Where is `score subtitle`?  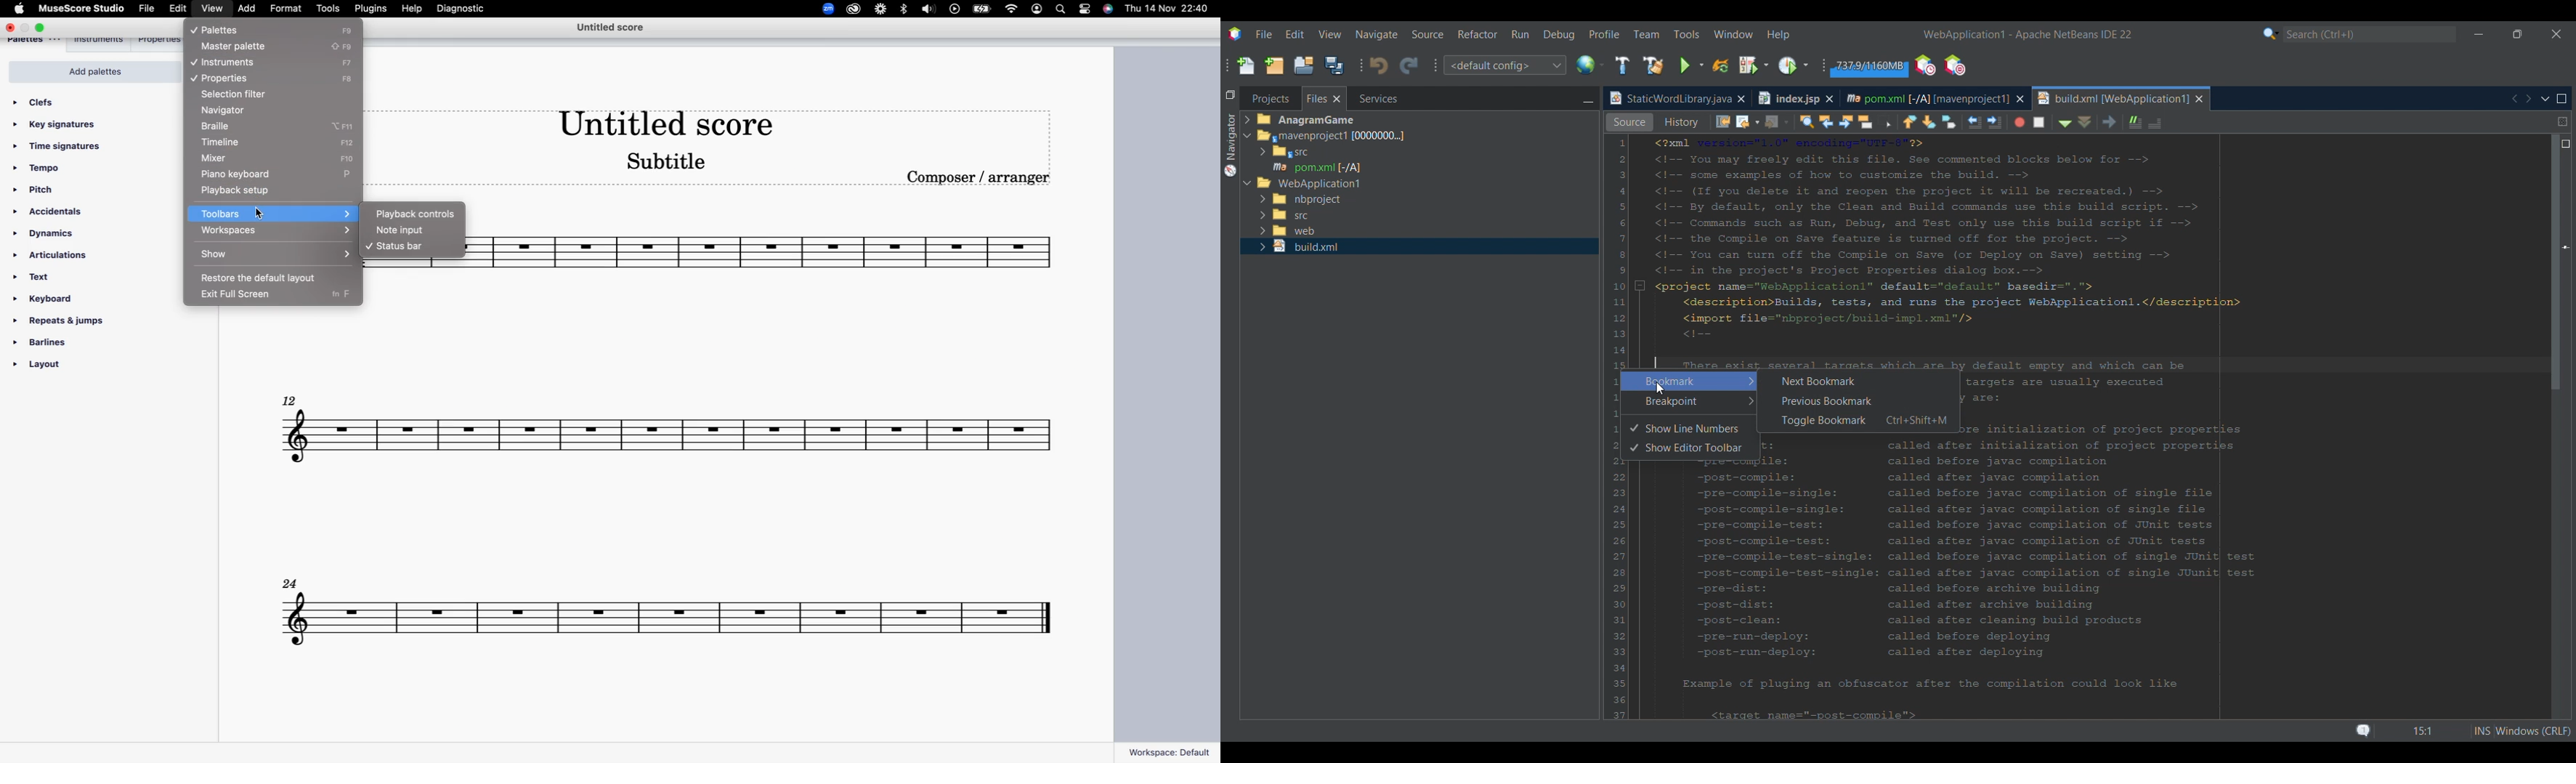
score subtitle is located at coordinates (672, 166).